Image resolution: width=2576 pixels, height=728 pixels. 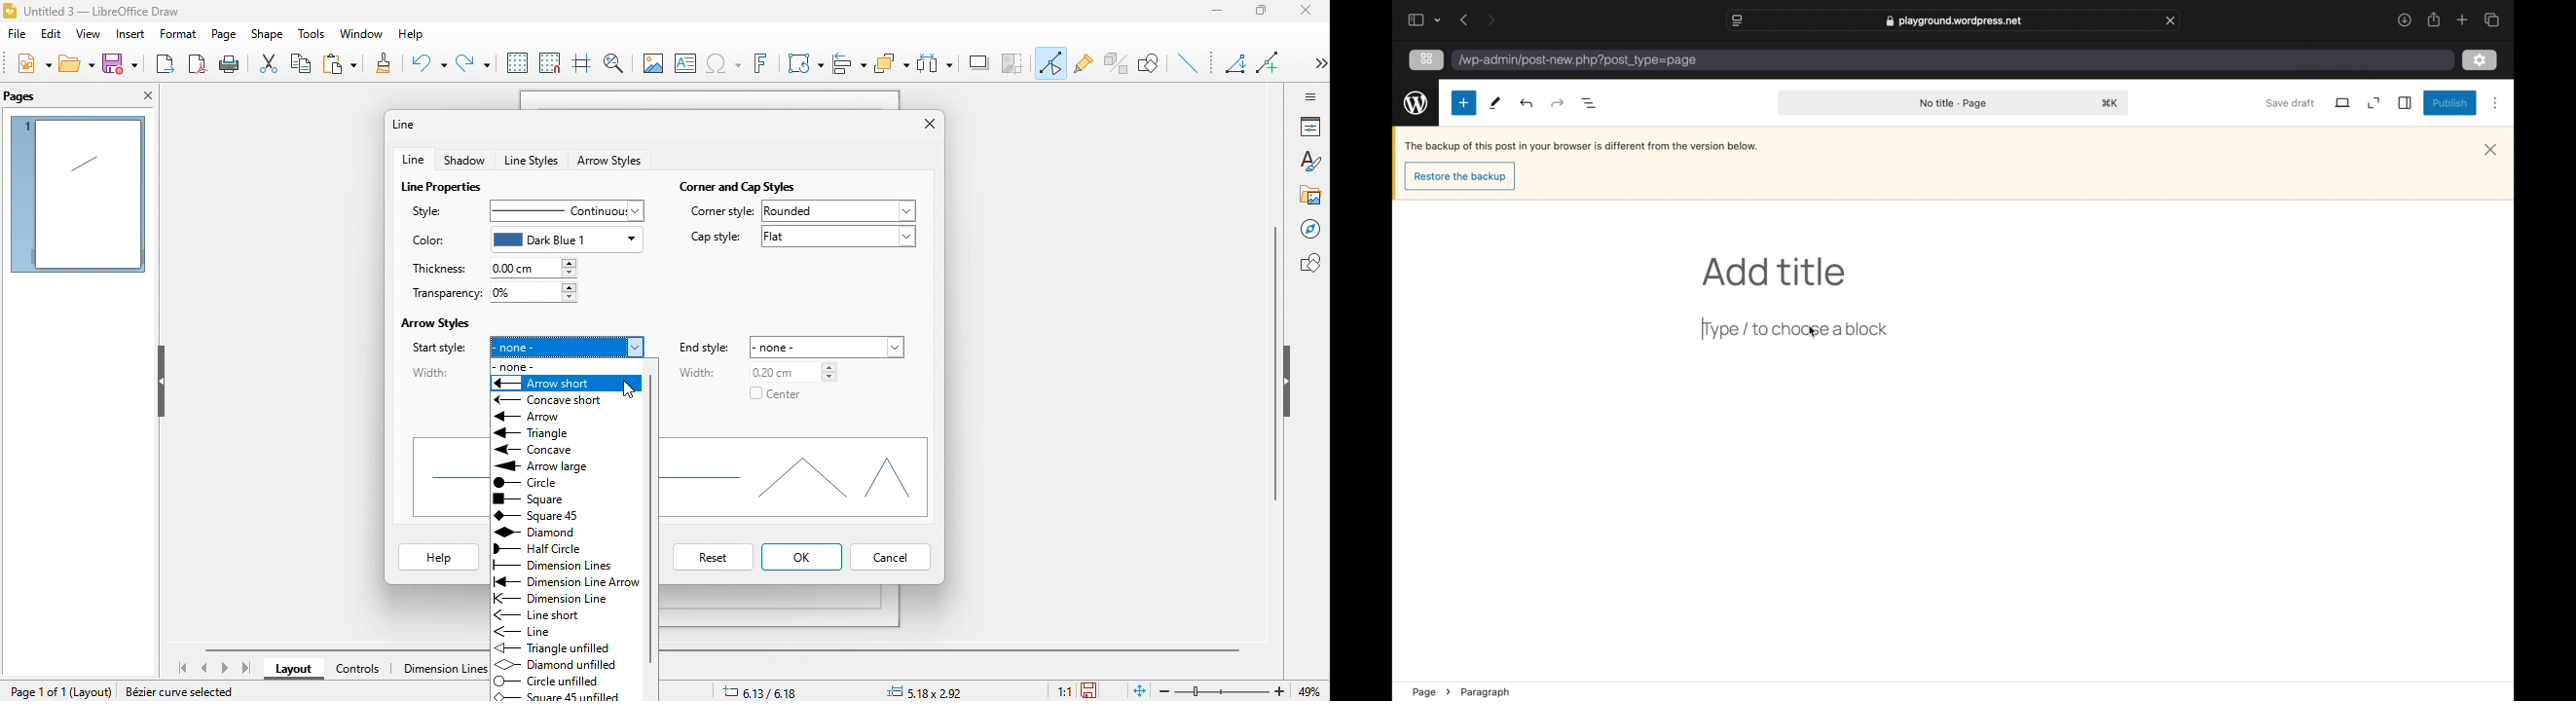 I want to click on the document has not been modified since the last save, so click(x=1097, y=690).